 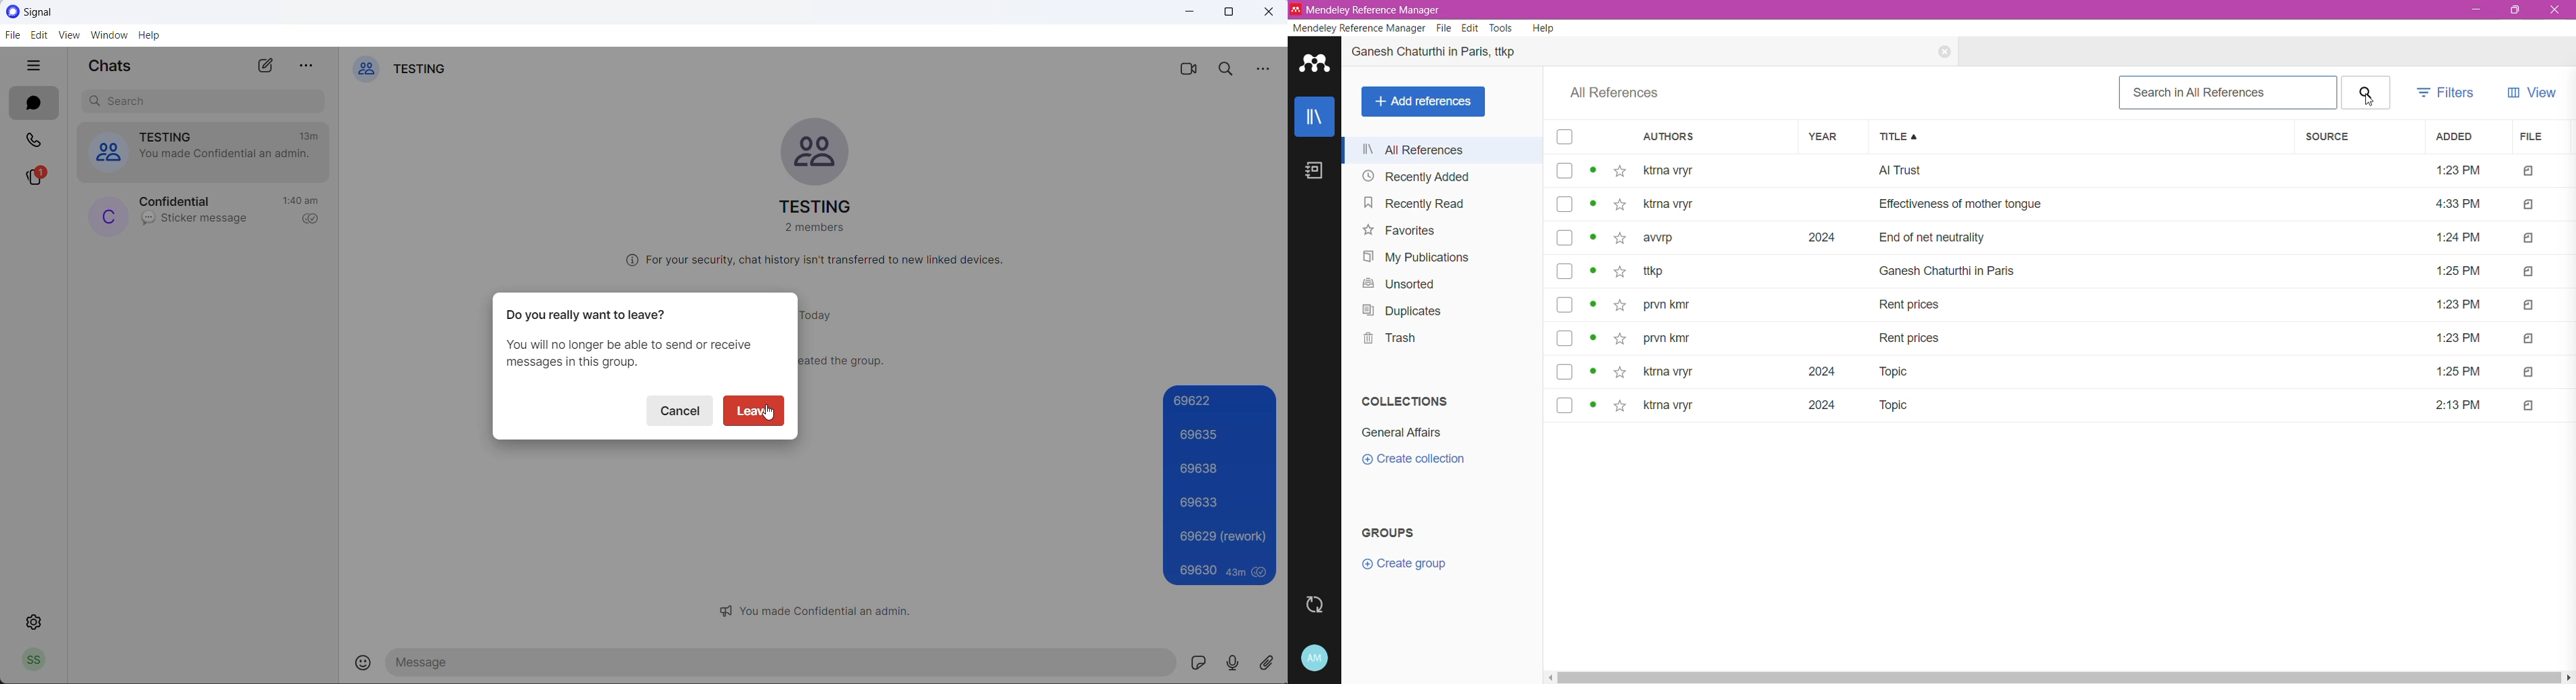 What do you see at coordinates (680, 410) in the screenshot?
I see `cancel` at bounding box center [680, 410].